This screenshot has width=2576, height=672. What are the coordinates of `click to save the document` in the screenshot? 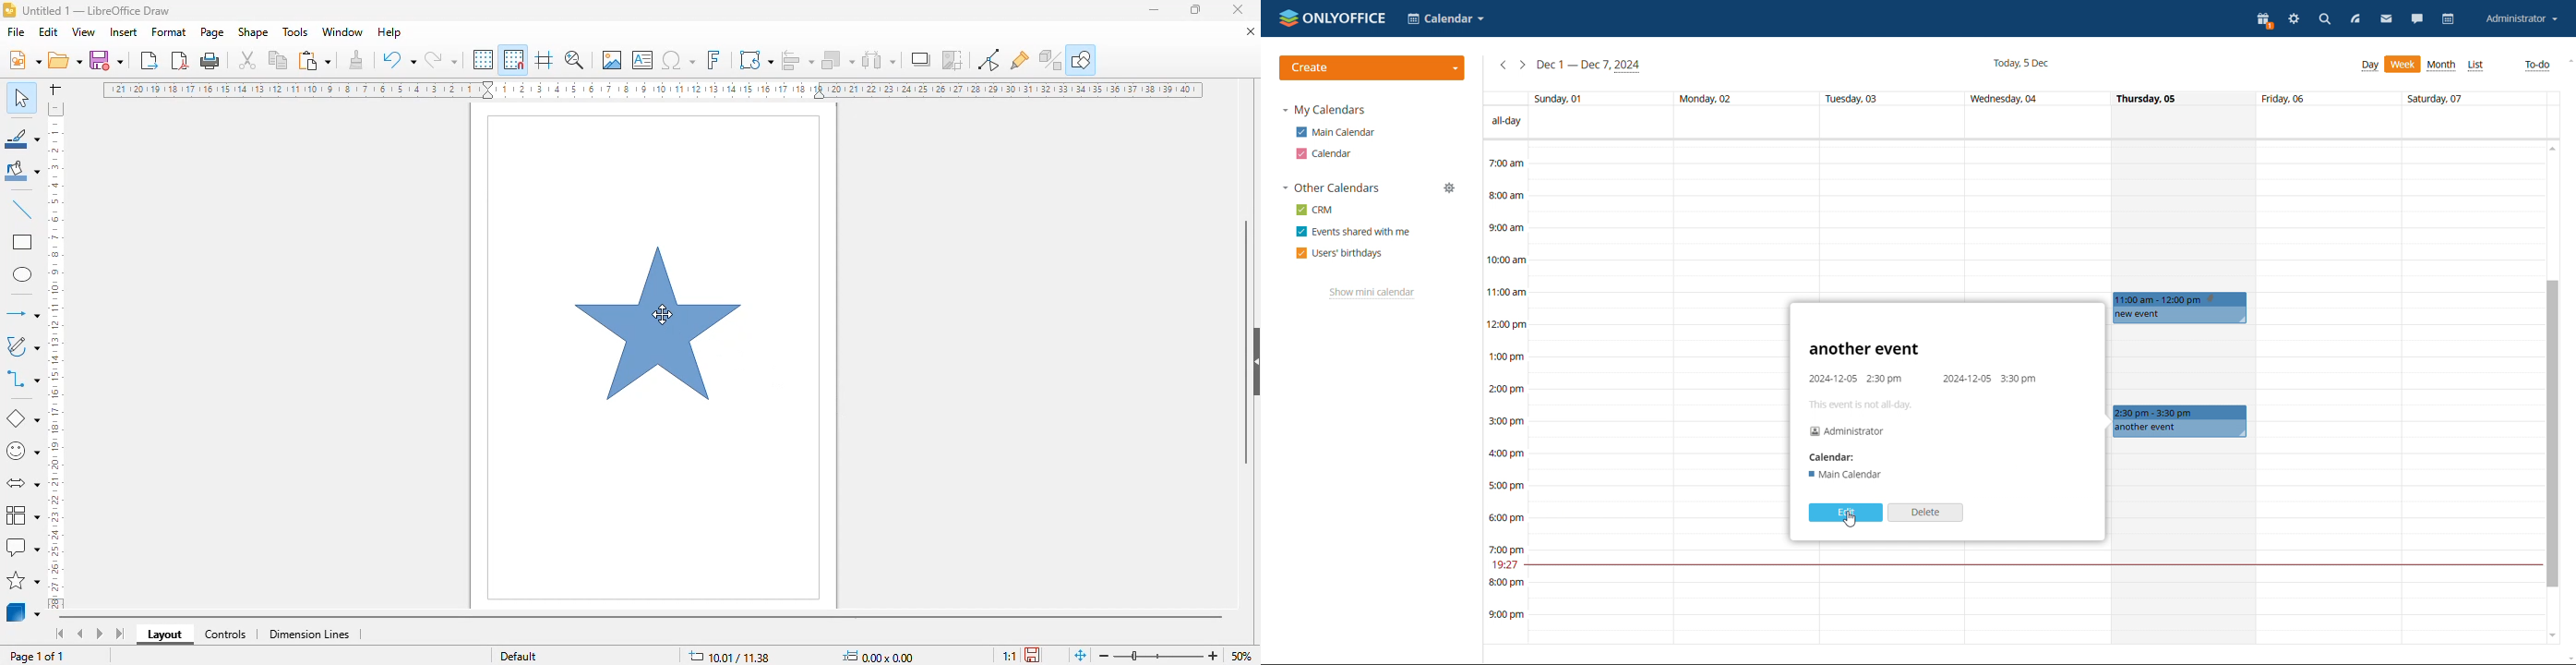 It's located at (1032, 655).